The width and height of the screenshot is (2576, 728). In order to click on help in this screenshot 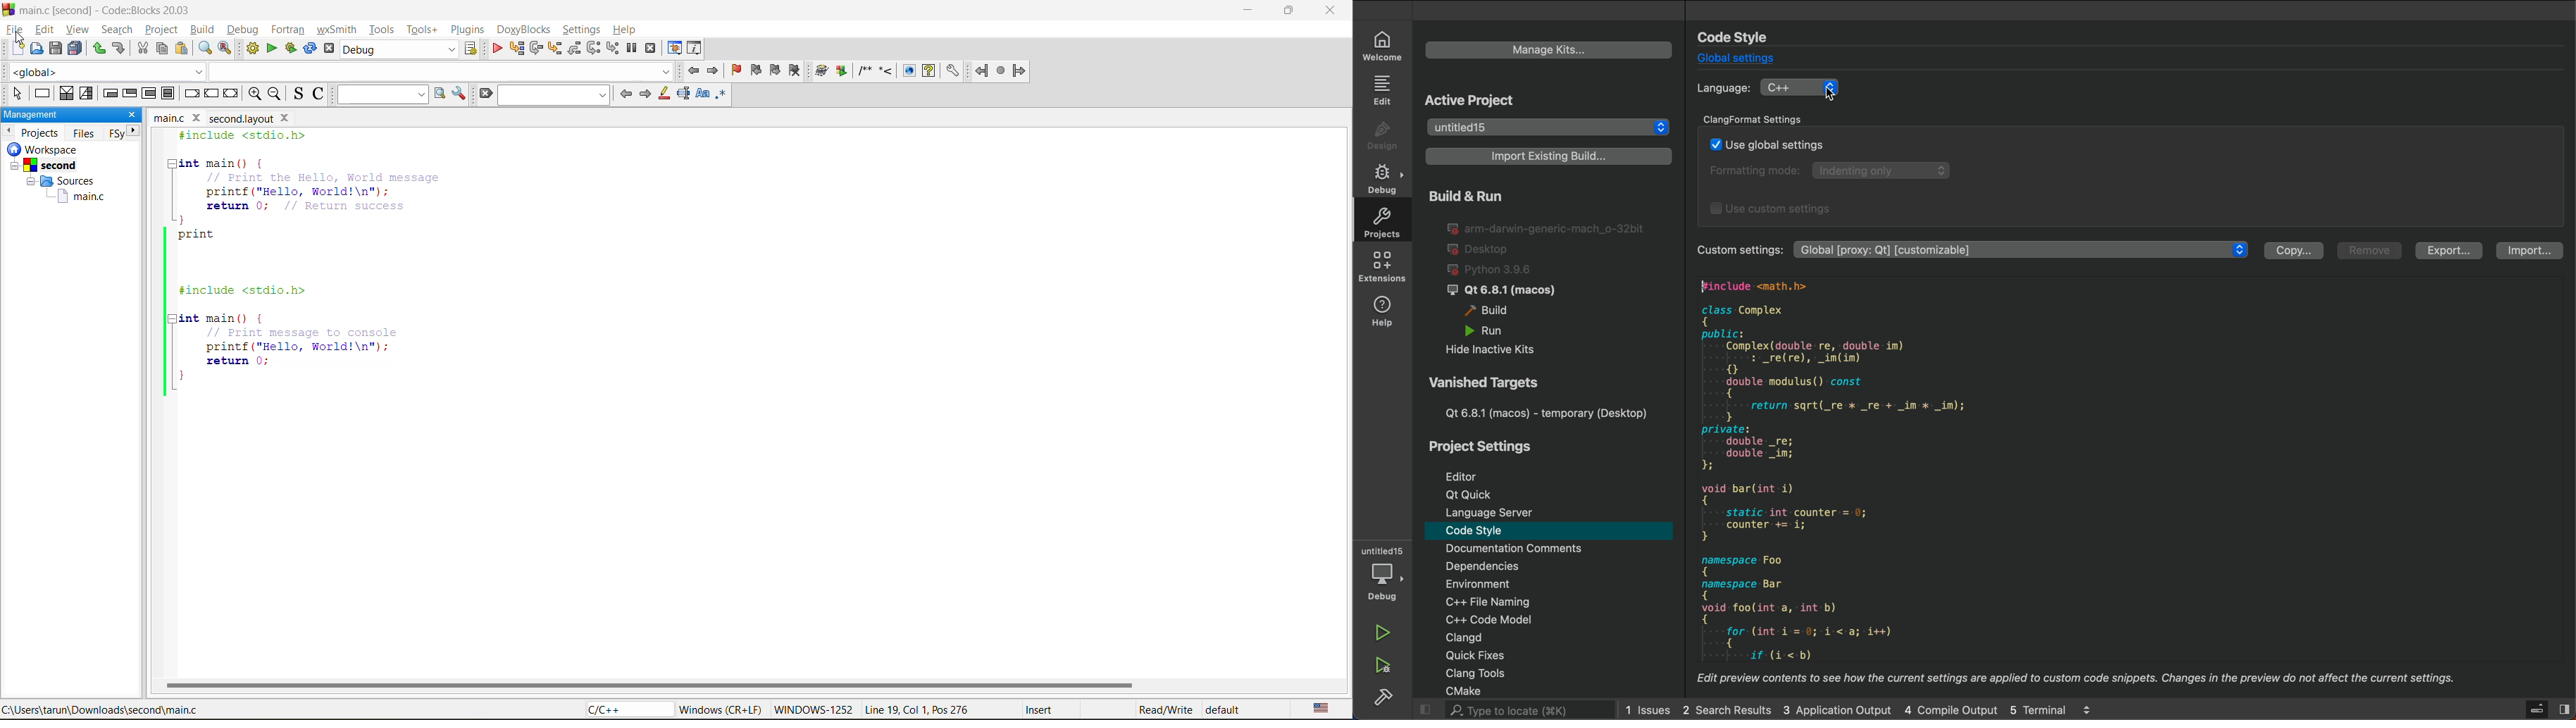, I will do `click(622, 30)`.